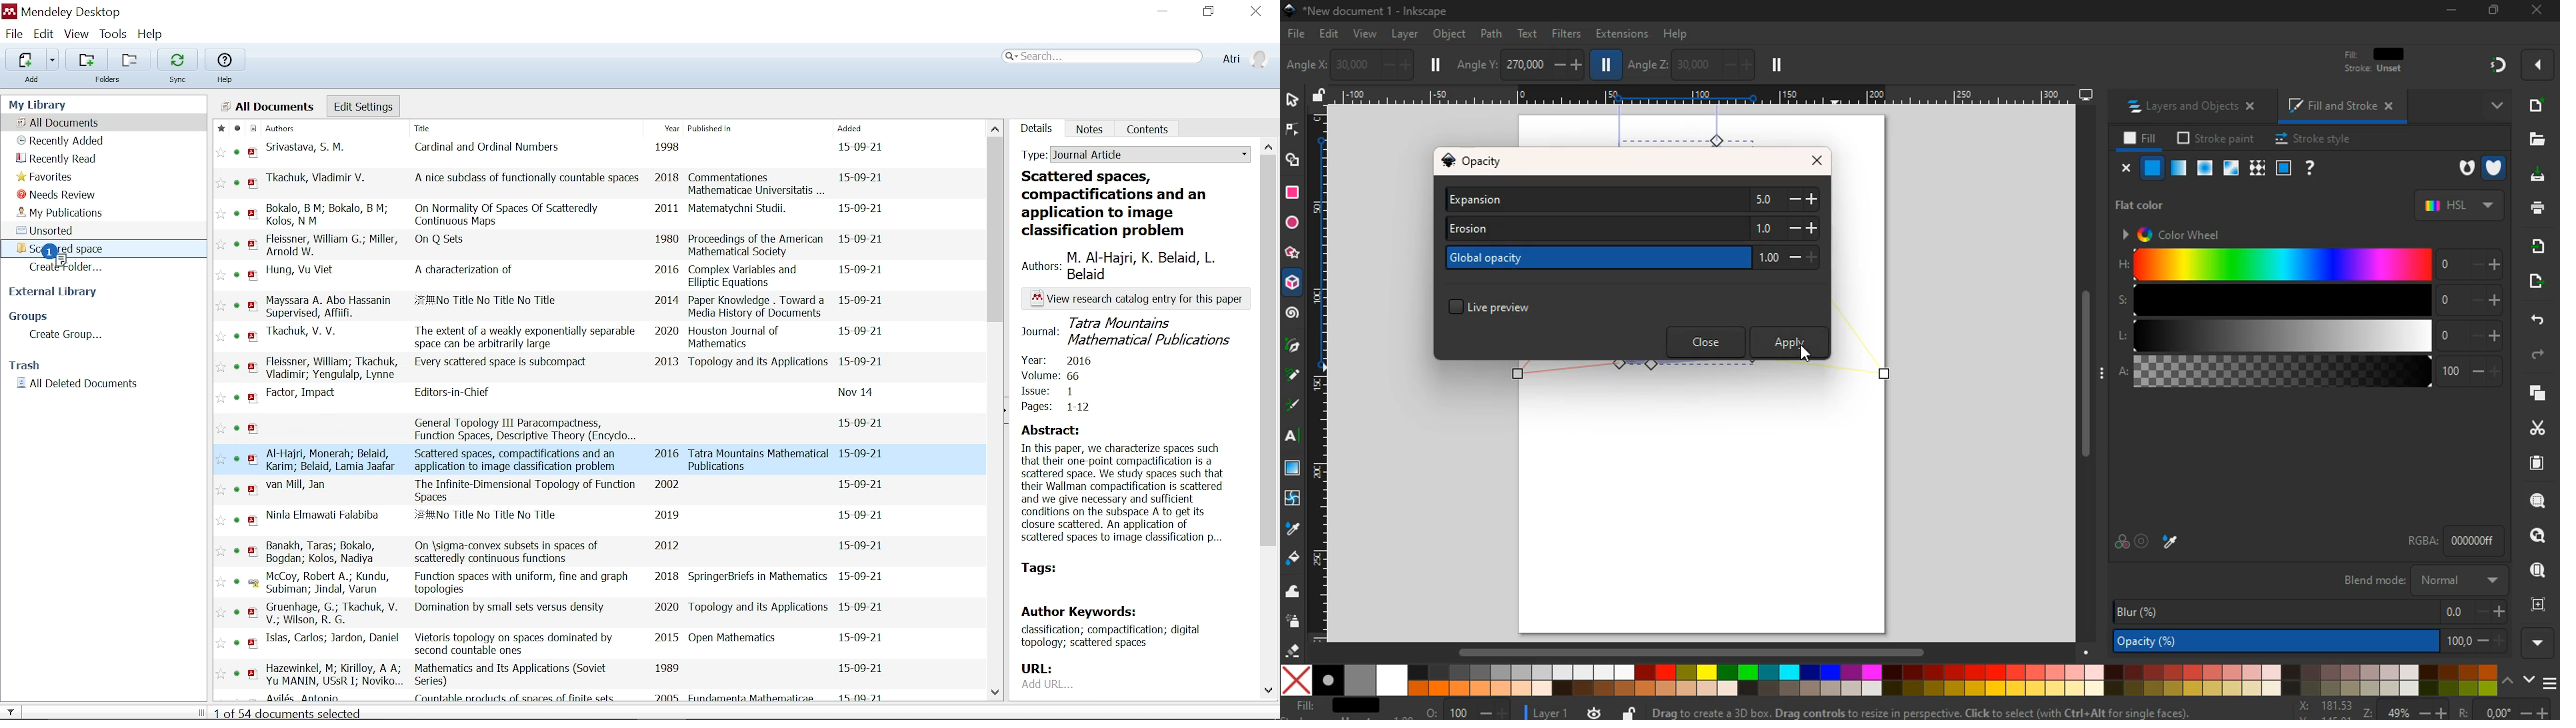 The image size is (2576, 728). Describe the element at coordinates (1126, 488) in the screenshot. I see `abstract` at that location.